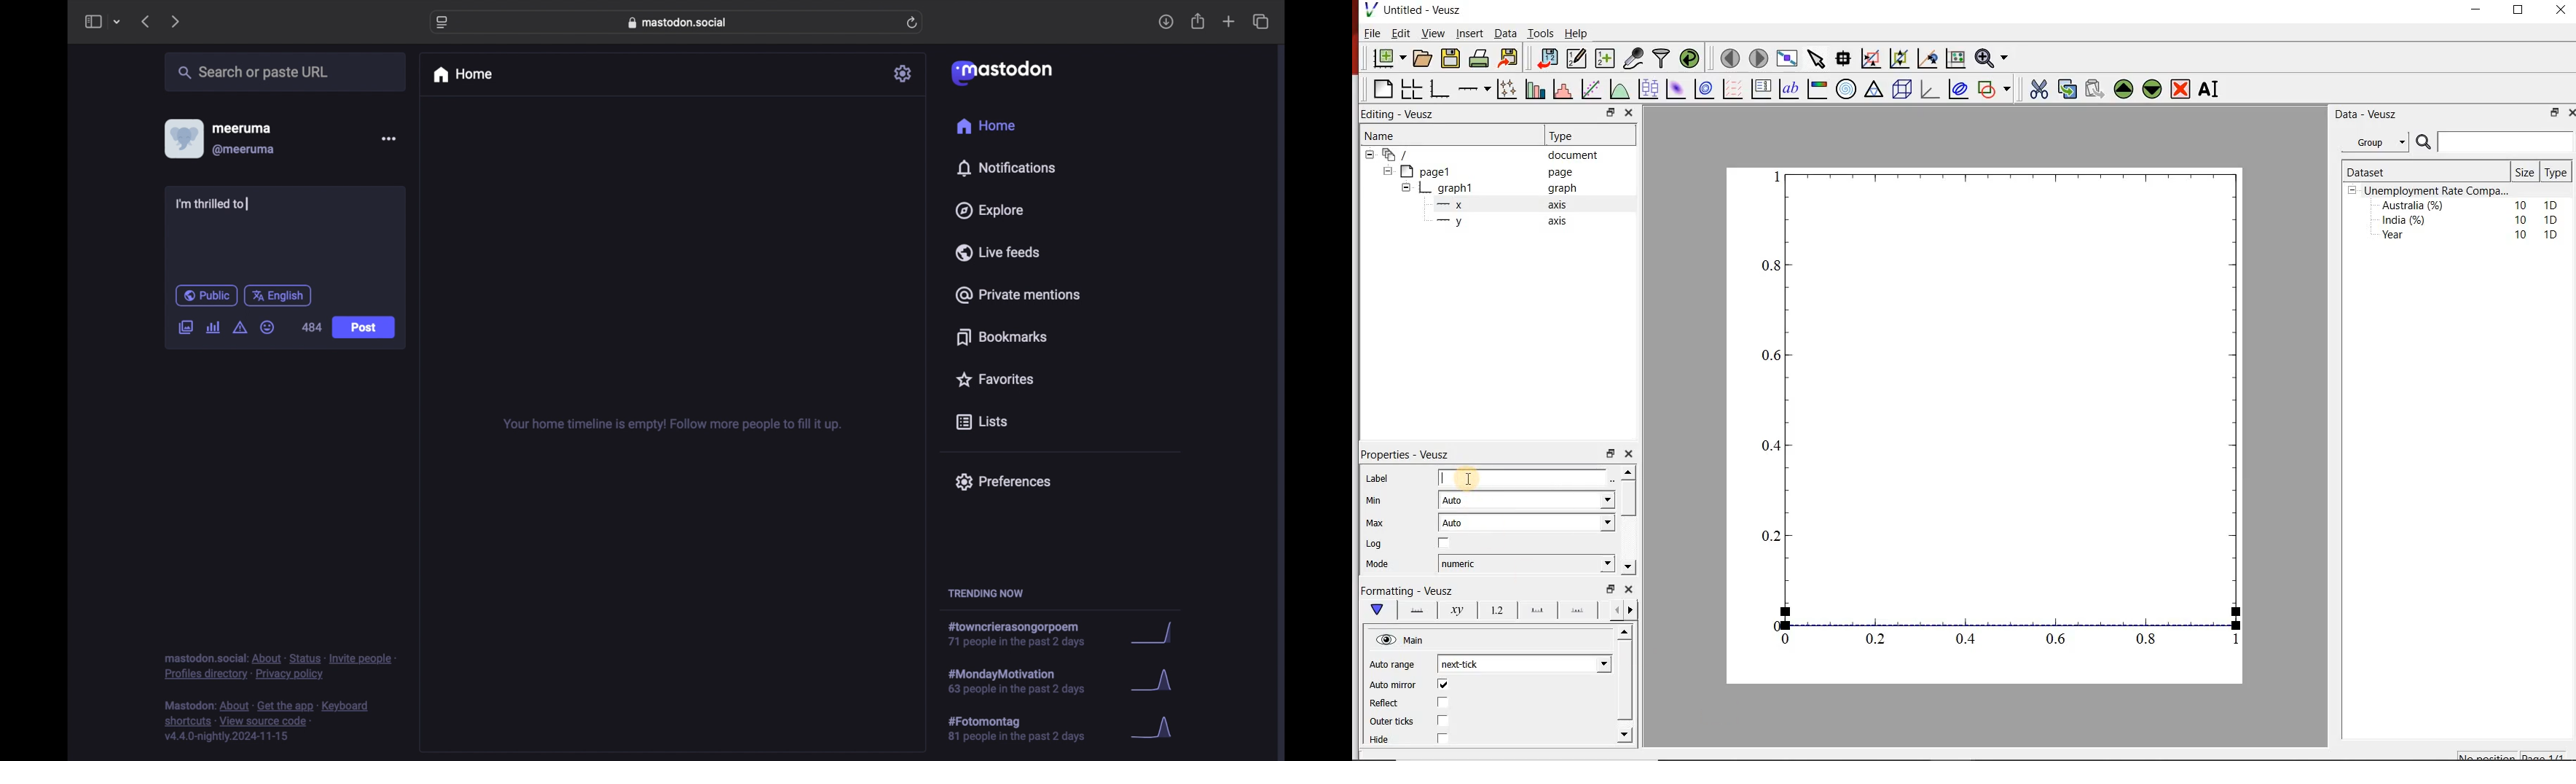  I want to click on Formatting - Veusz, so click(1407, 589).